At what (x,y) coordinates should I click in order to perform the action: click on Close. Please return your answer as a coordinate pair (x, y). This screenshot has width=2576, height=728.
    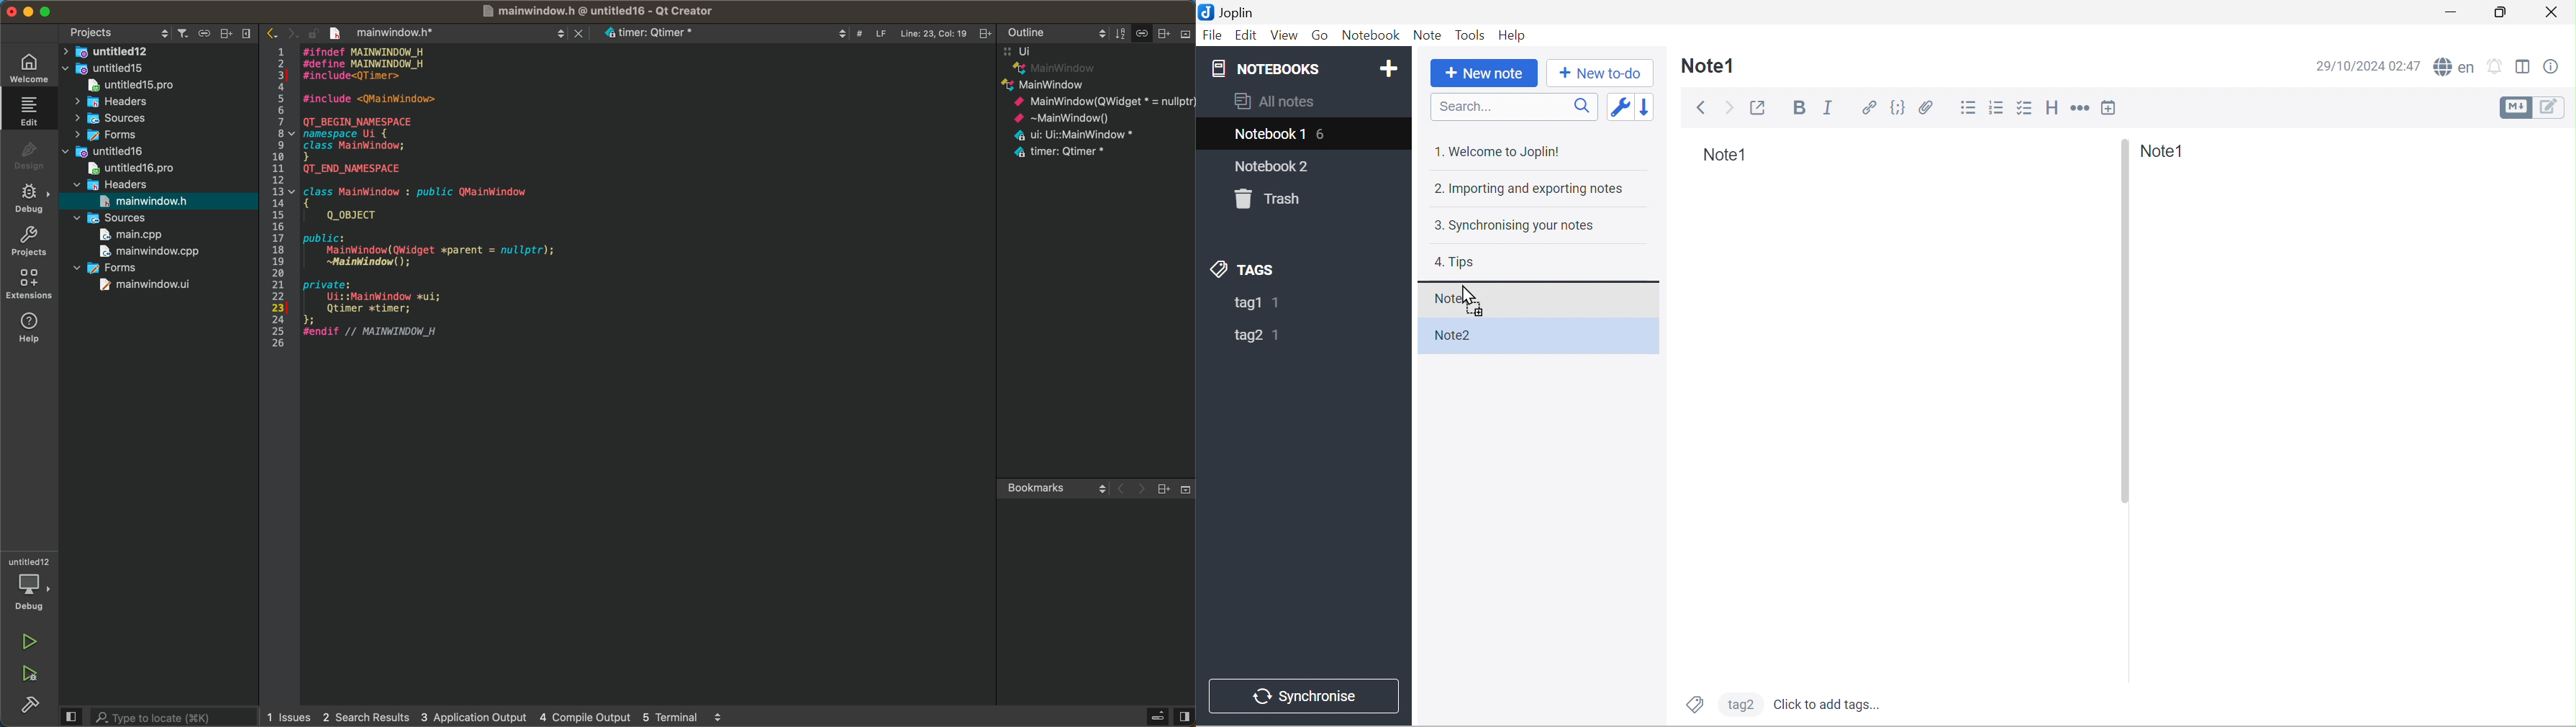
    Looking at the image, I should click on (2555, 13).